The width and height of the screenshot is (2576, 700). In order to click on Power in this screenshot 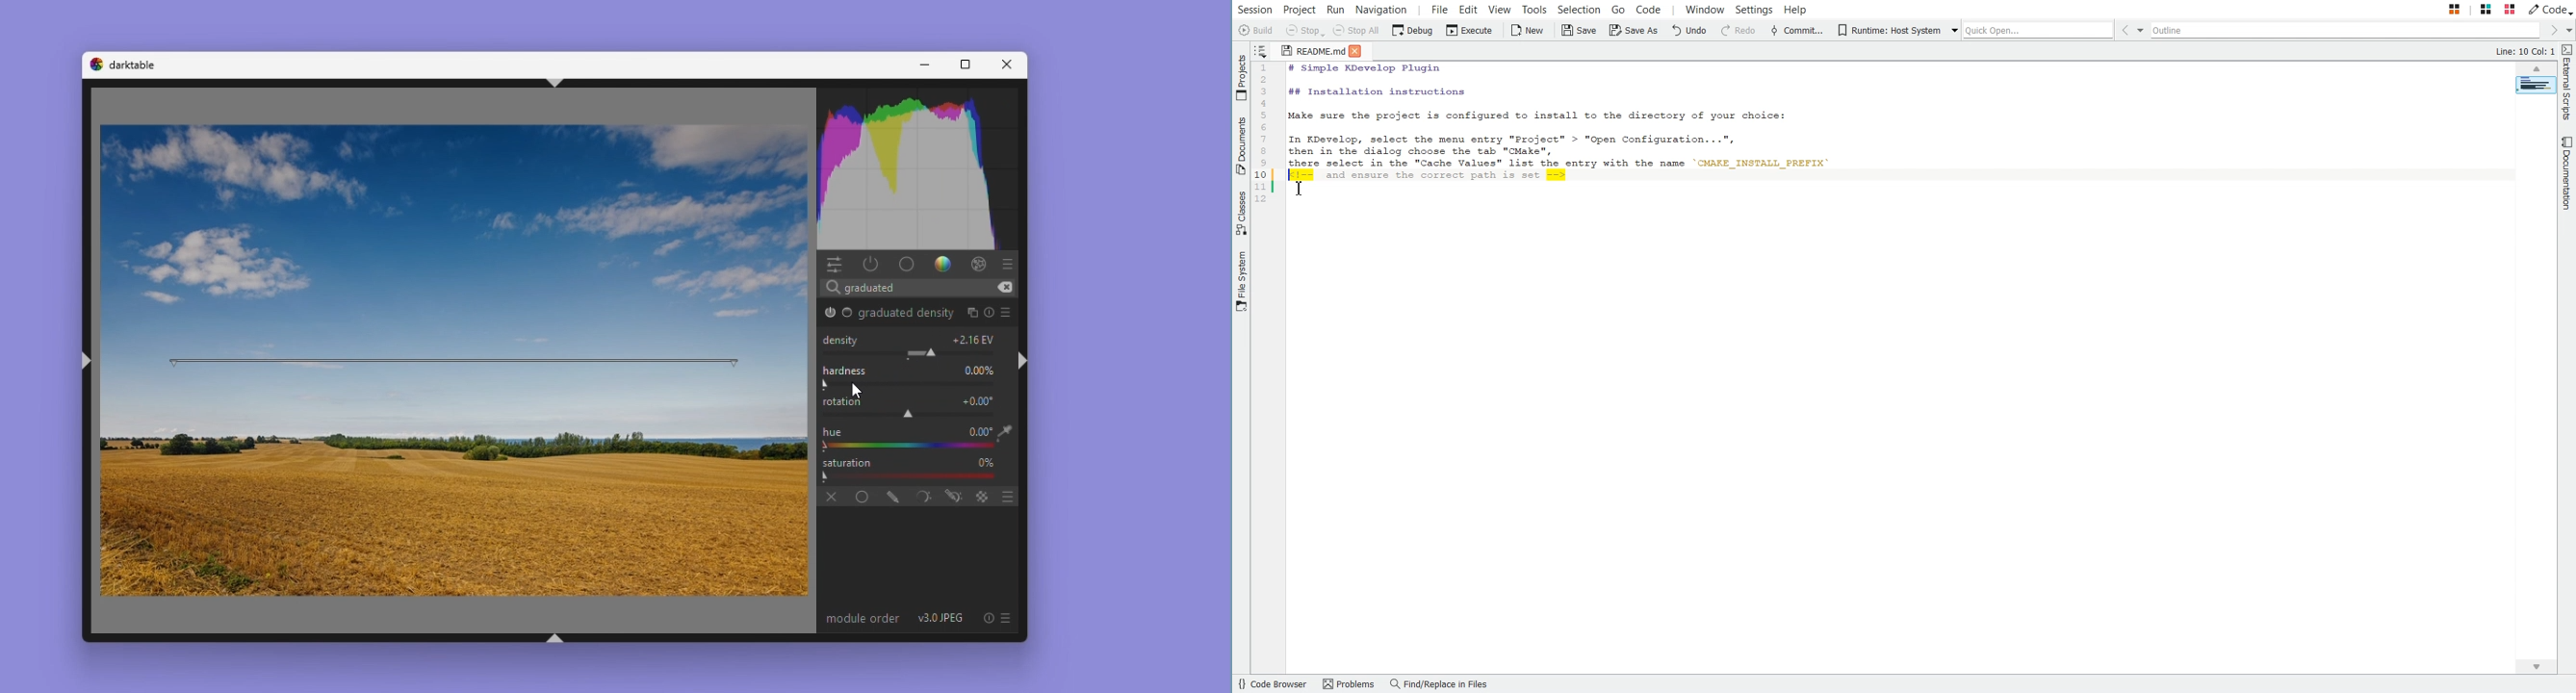, I will do `click(871, 263)`.